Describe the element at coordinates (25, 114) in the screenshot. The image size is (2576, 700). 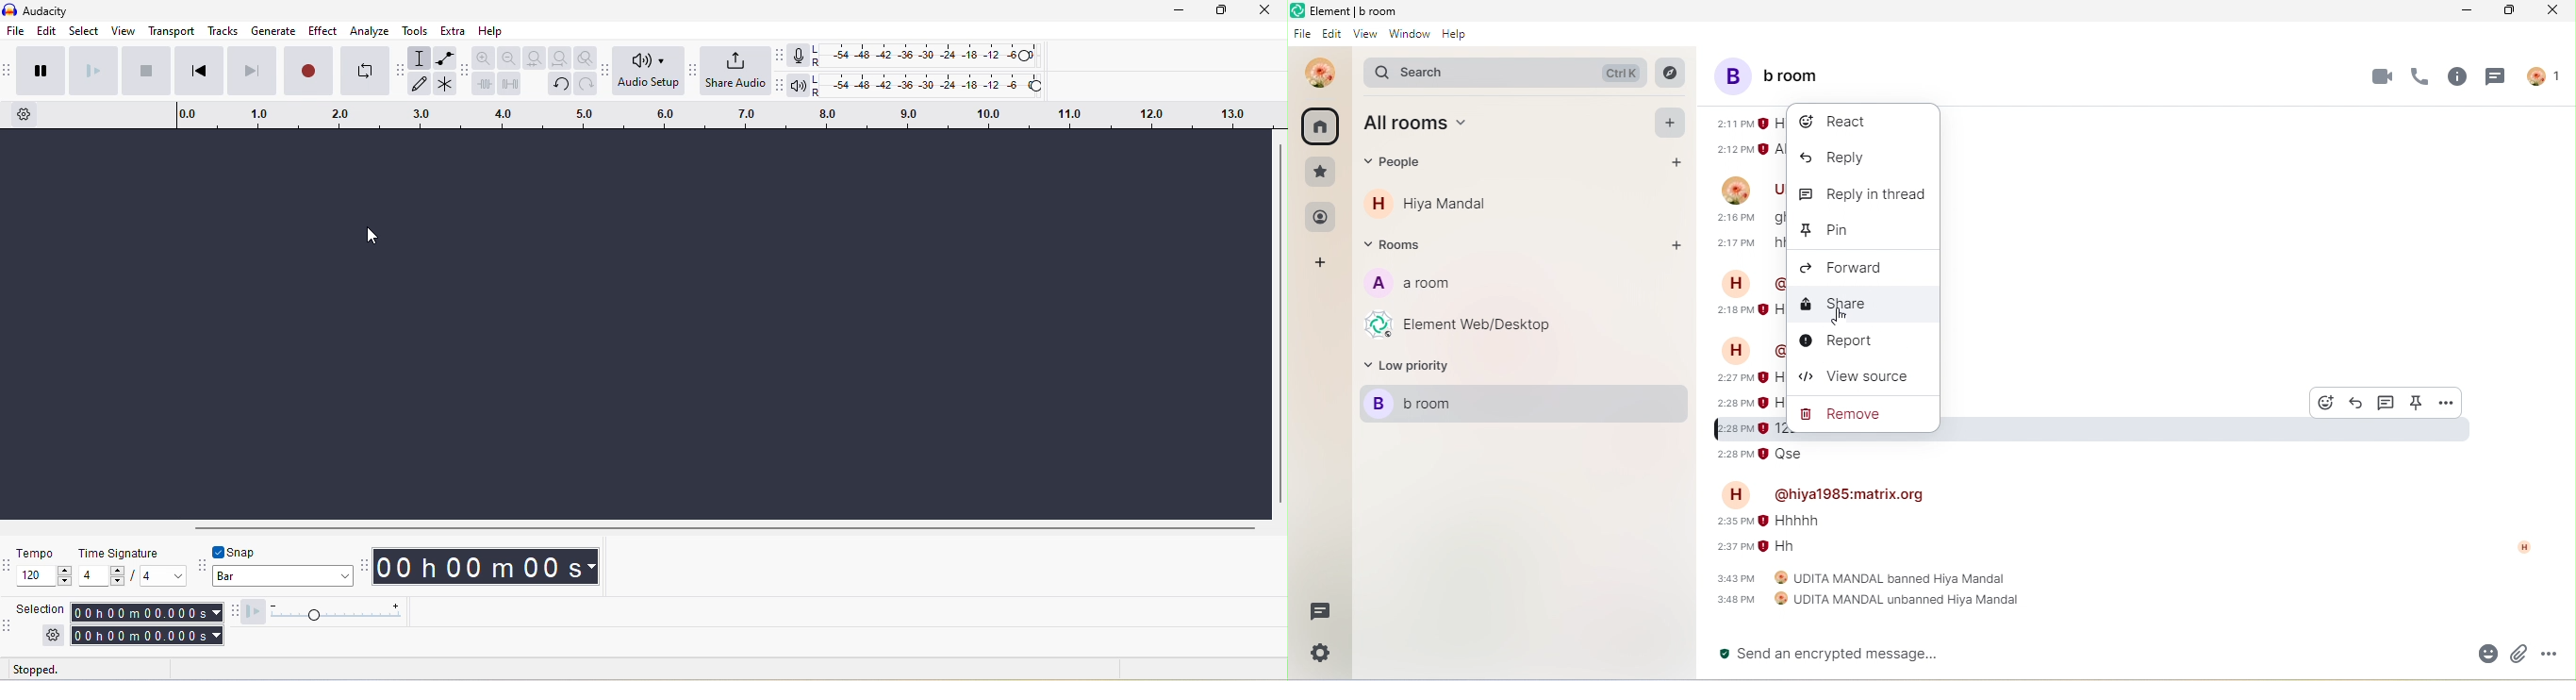
I see `timeline option` at that location.